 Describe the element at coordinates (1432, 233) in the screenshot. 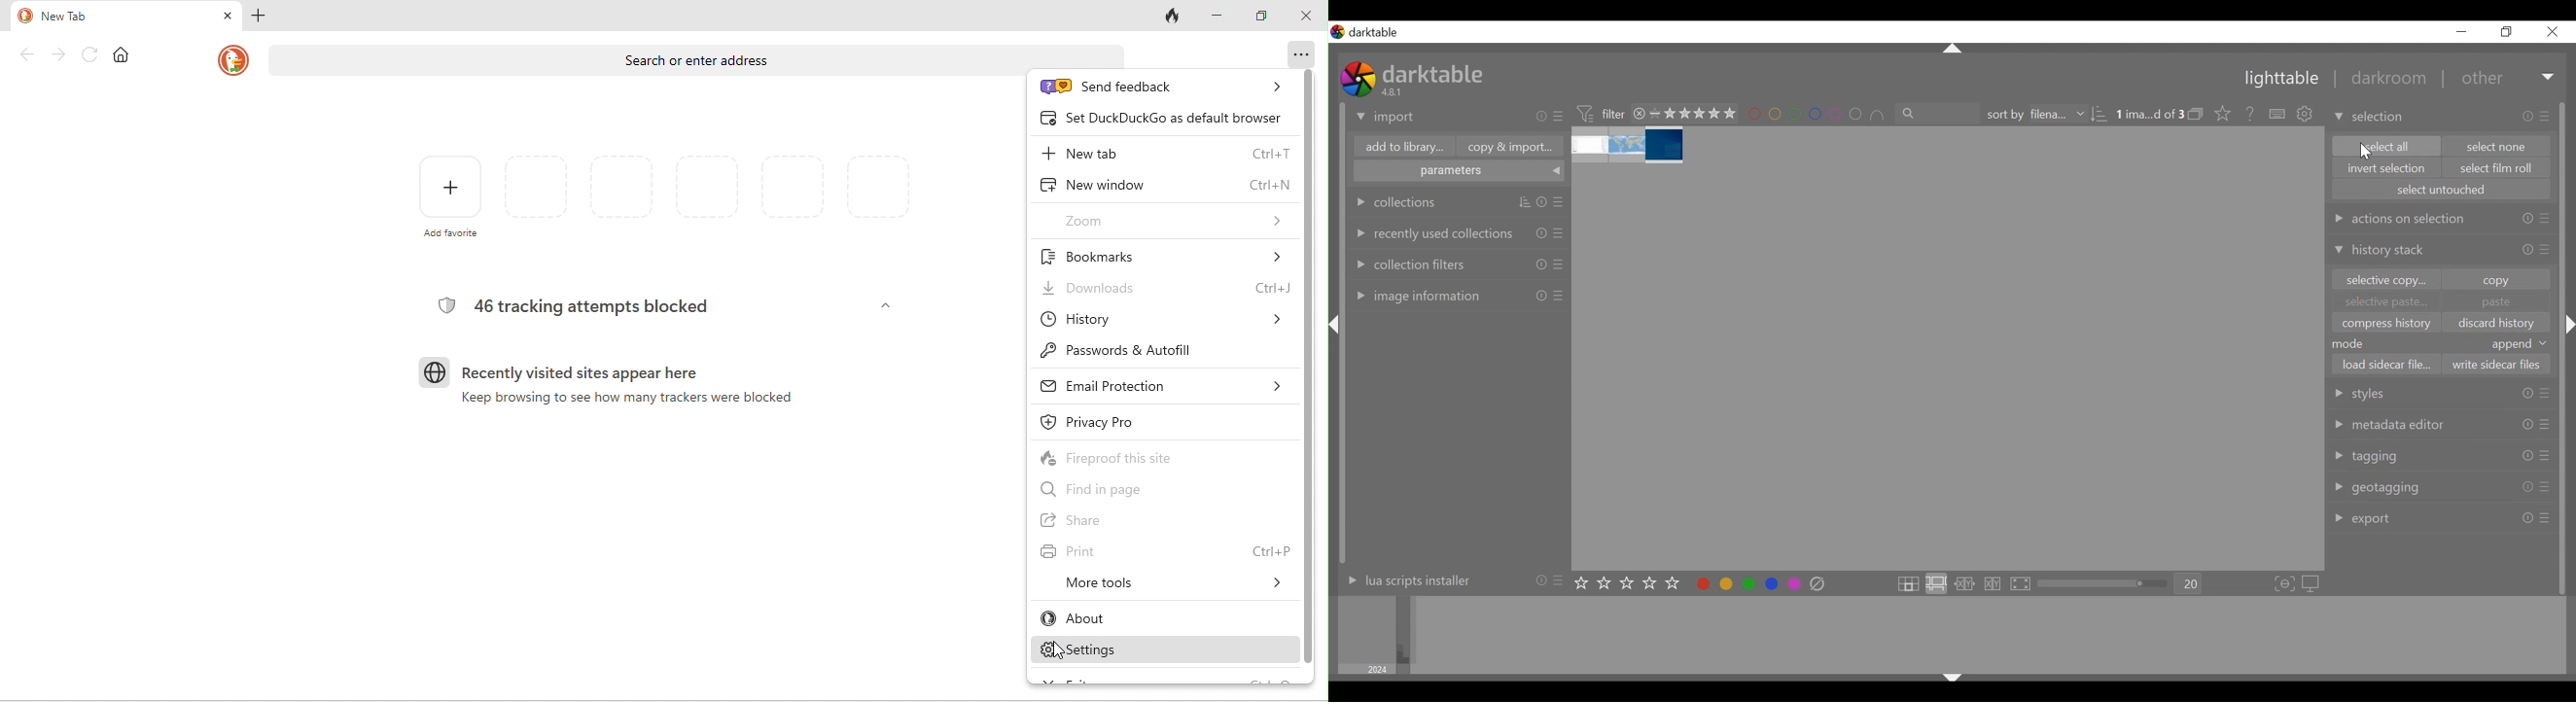

I see `recently used collections` at that location.